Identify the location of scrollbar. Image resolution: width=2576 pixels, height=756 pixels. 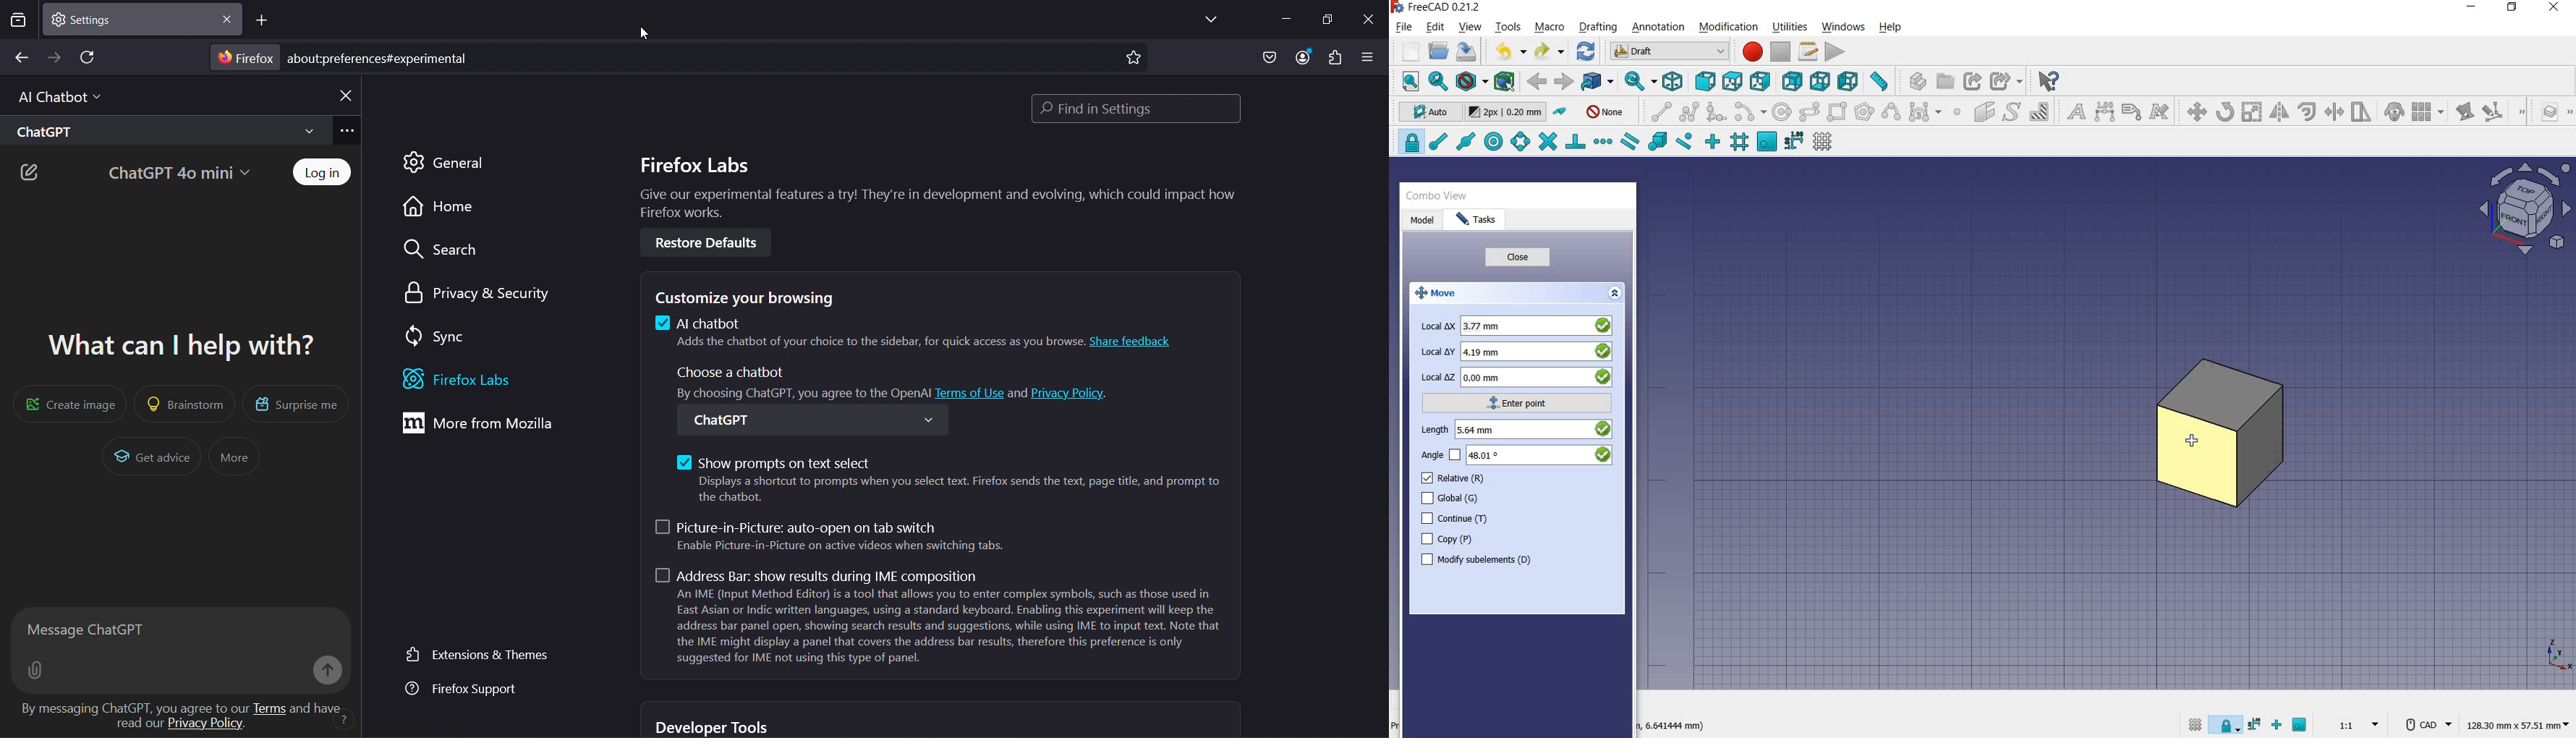
(1380, 352).